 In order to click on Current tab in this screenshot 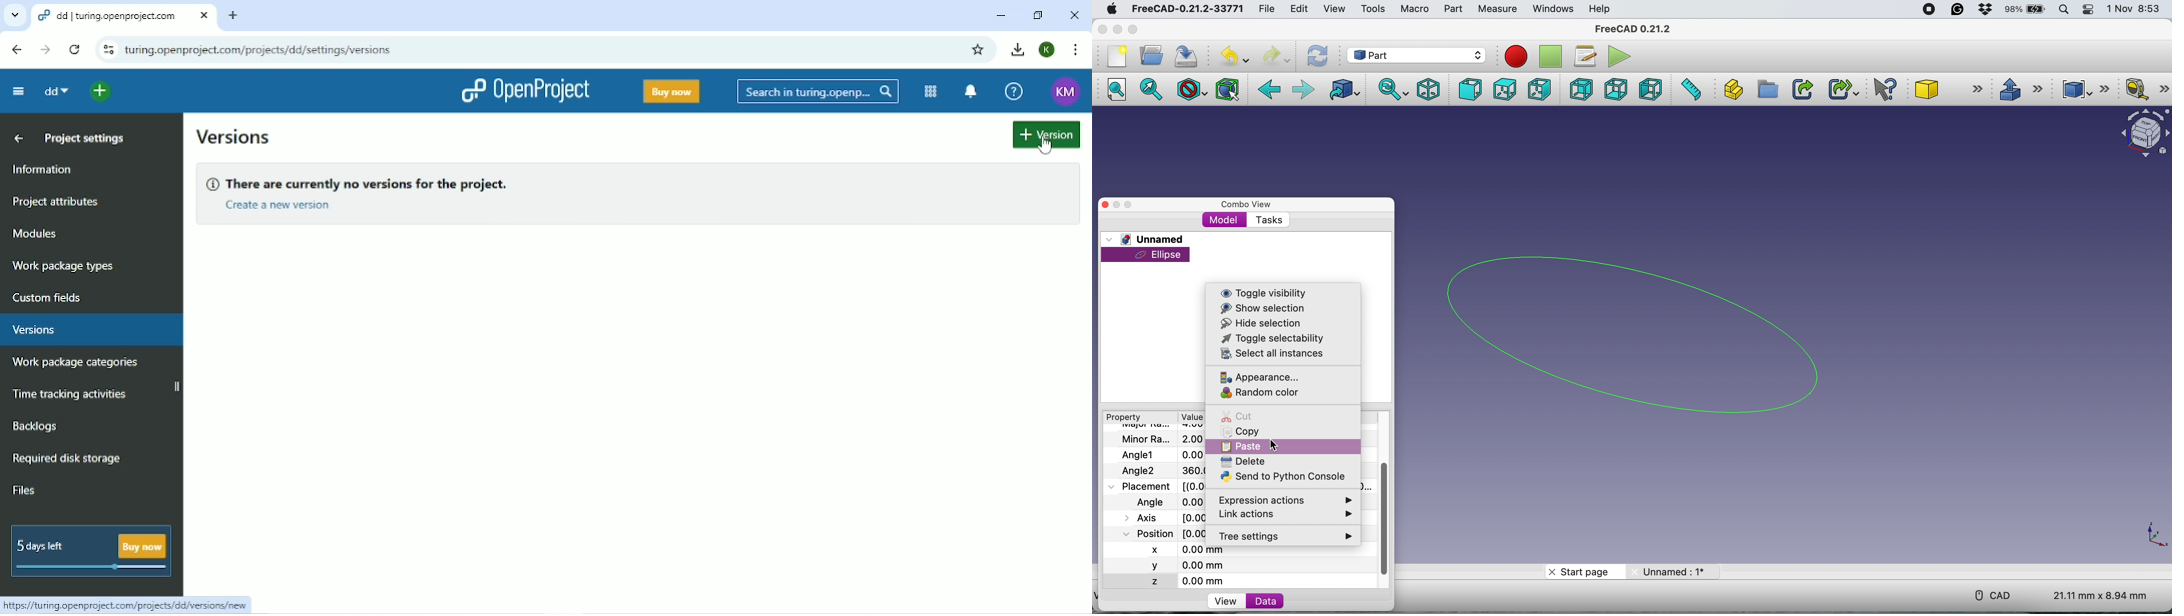, I will do `click(124, 15)`.